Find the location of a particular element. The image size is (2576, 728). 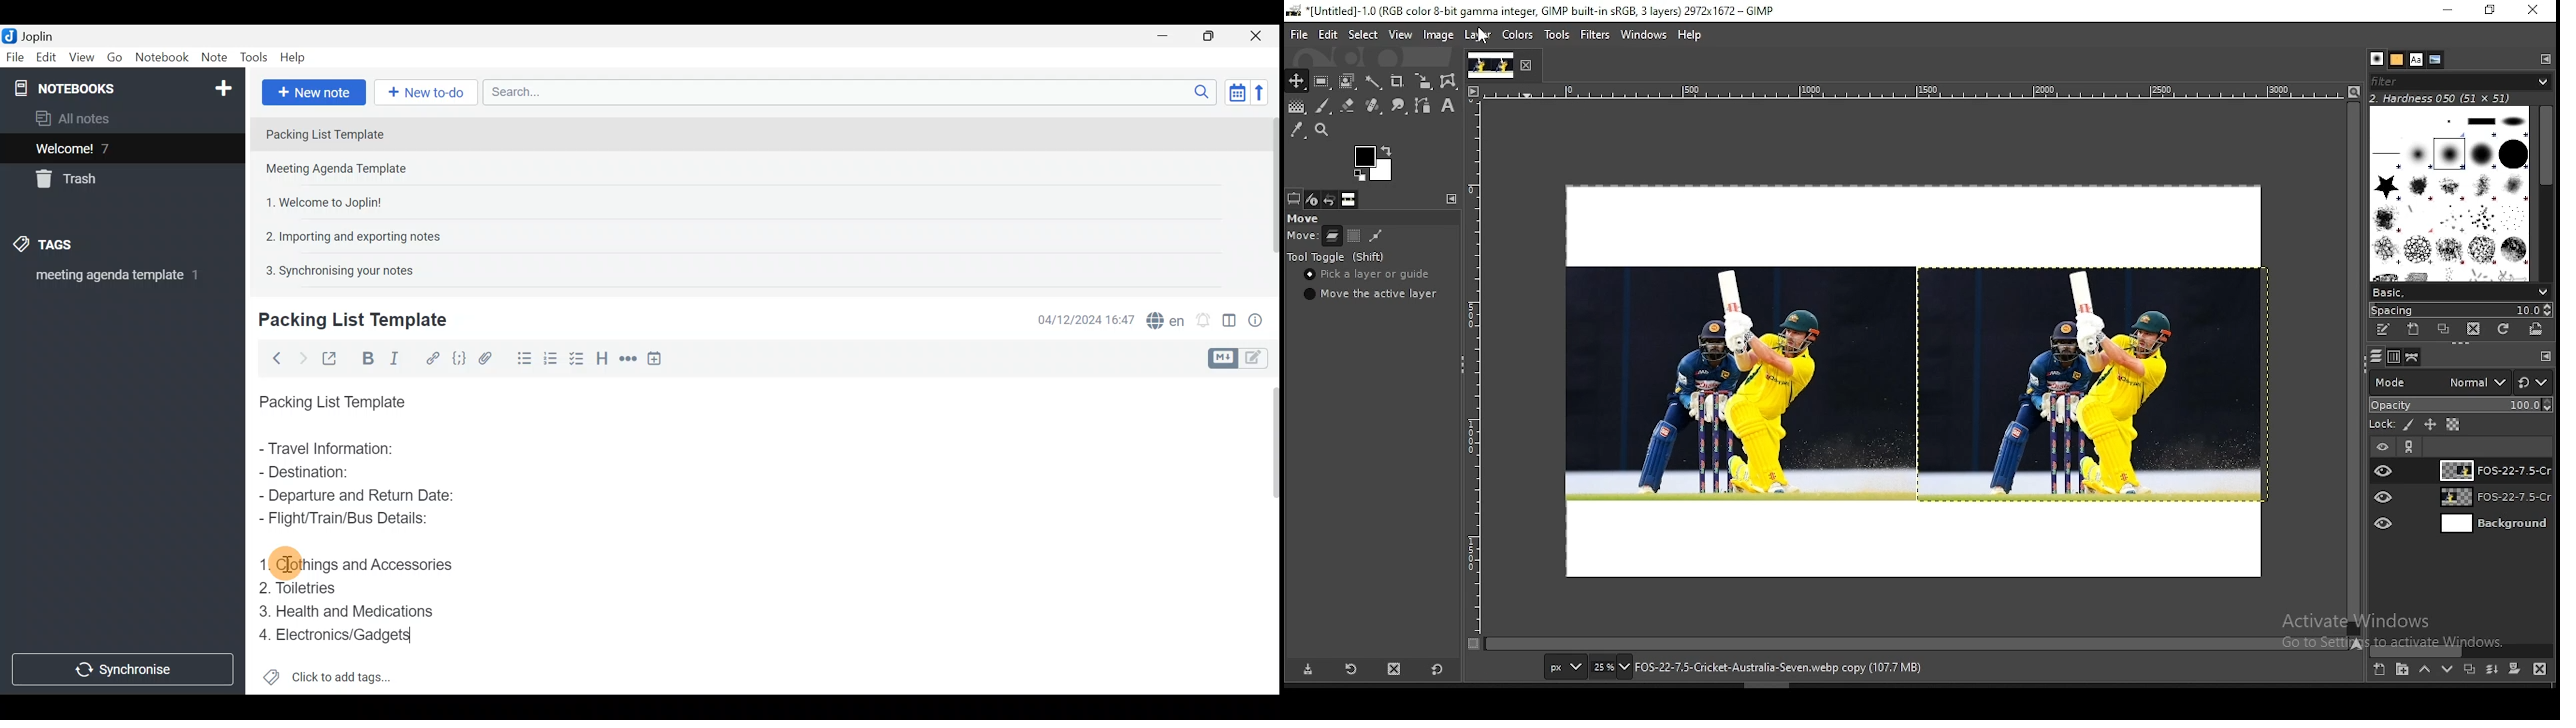

Note 2 is located at coordinates (349, 170).